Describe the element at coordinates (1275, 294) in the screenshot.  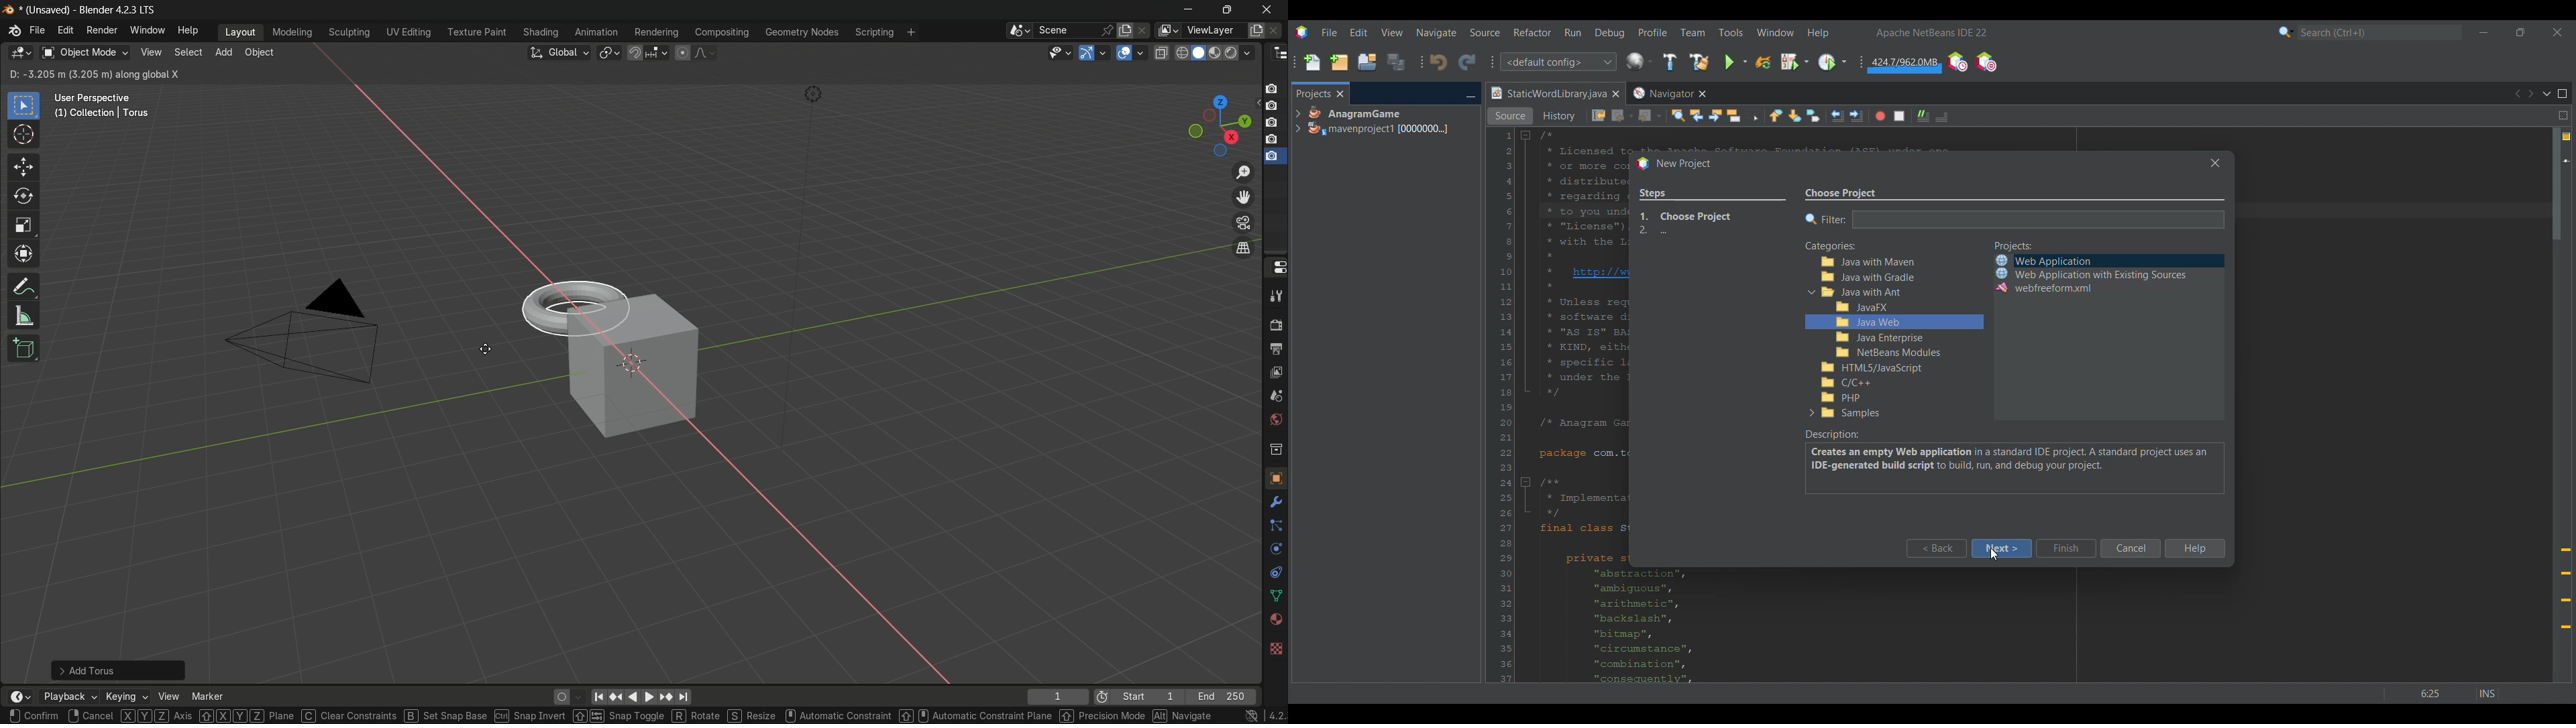
I see `tools` at that location.